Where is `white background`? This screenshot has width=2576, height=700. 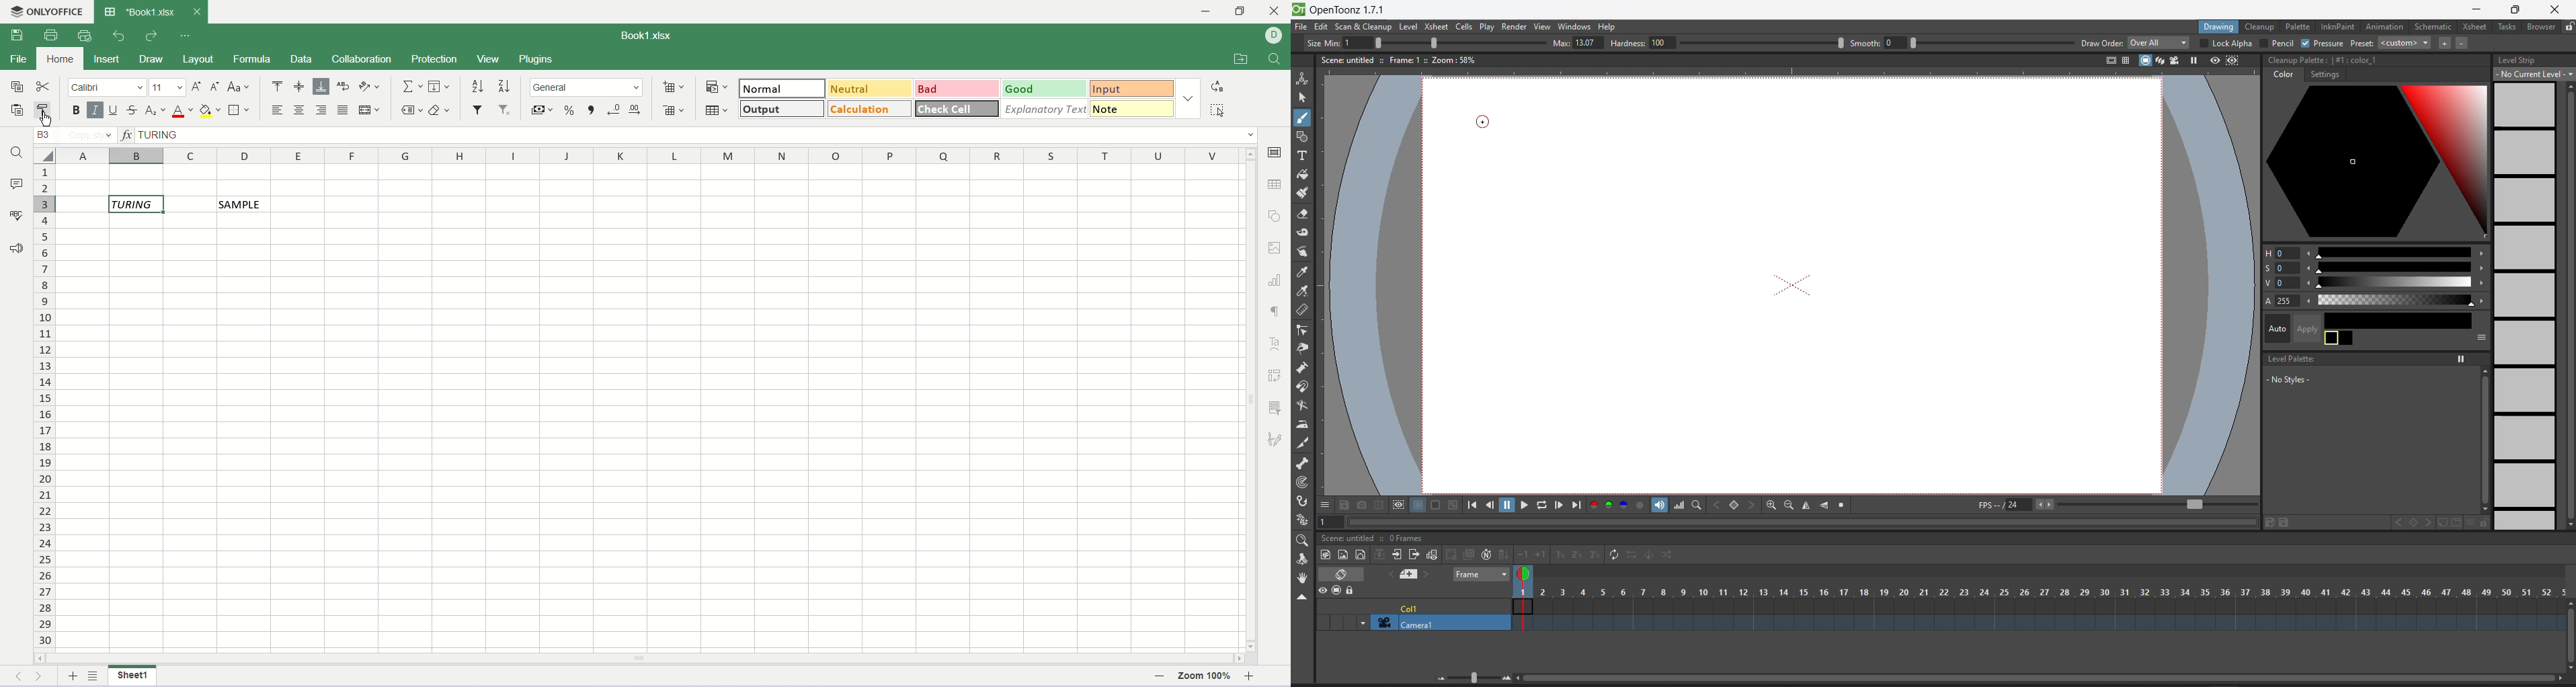
white background is located at coordinates (1417, 505).